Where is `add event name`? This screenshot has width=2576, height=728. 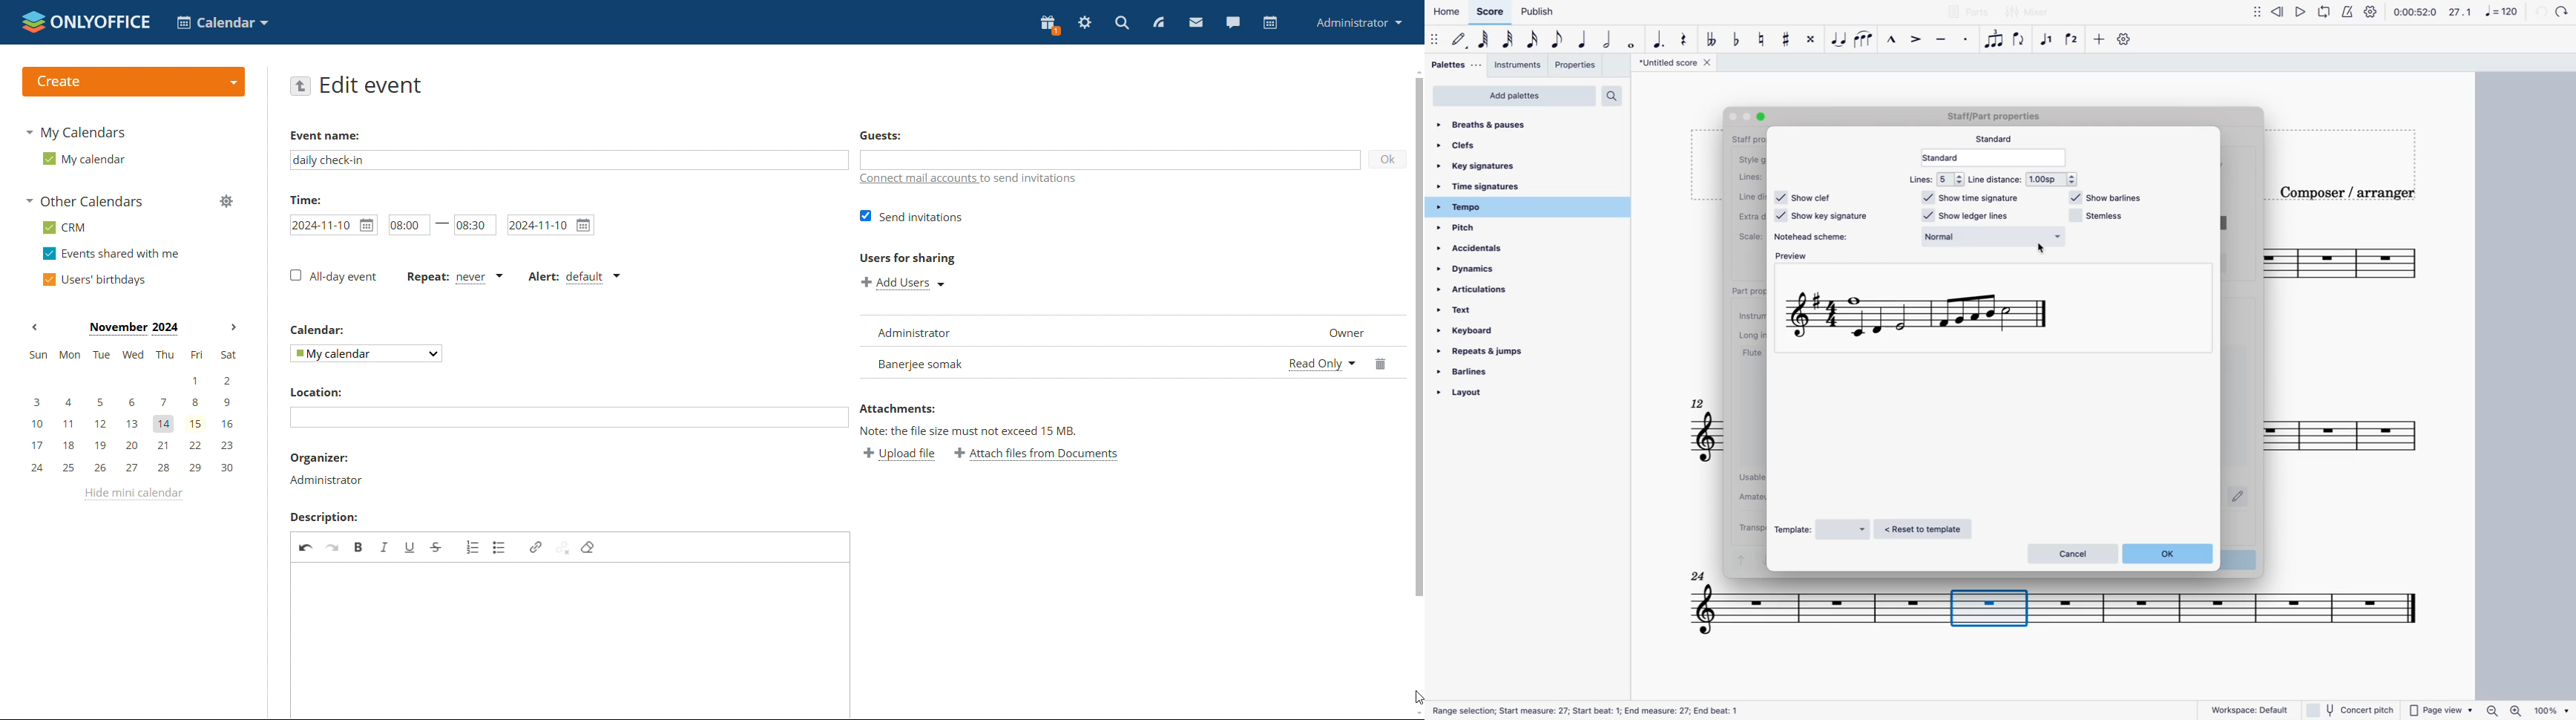 add event name is located at coordinates (569, 160).